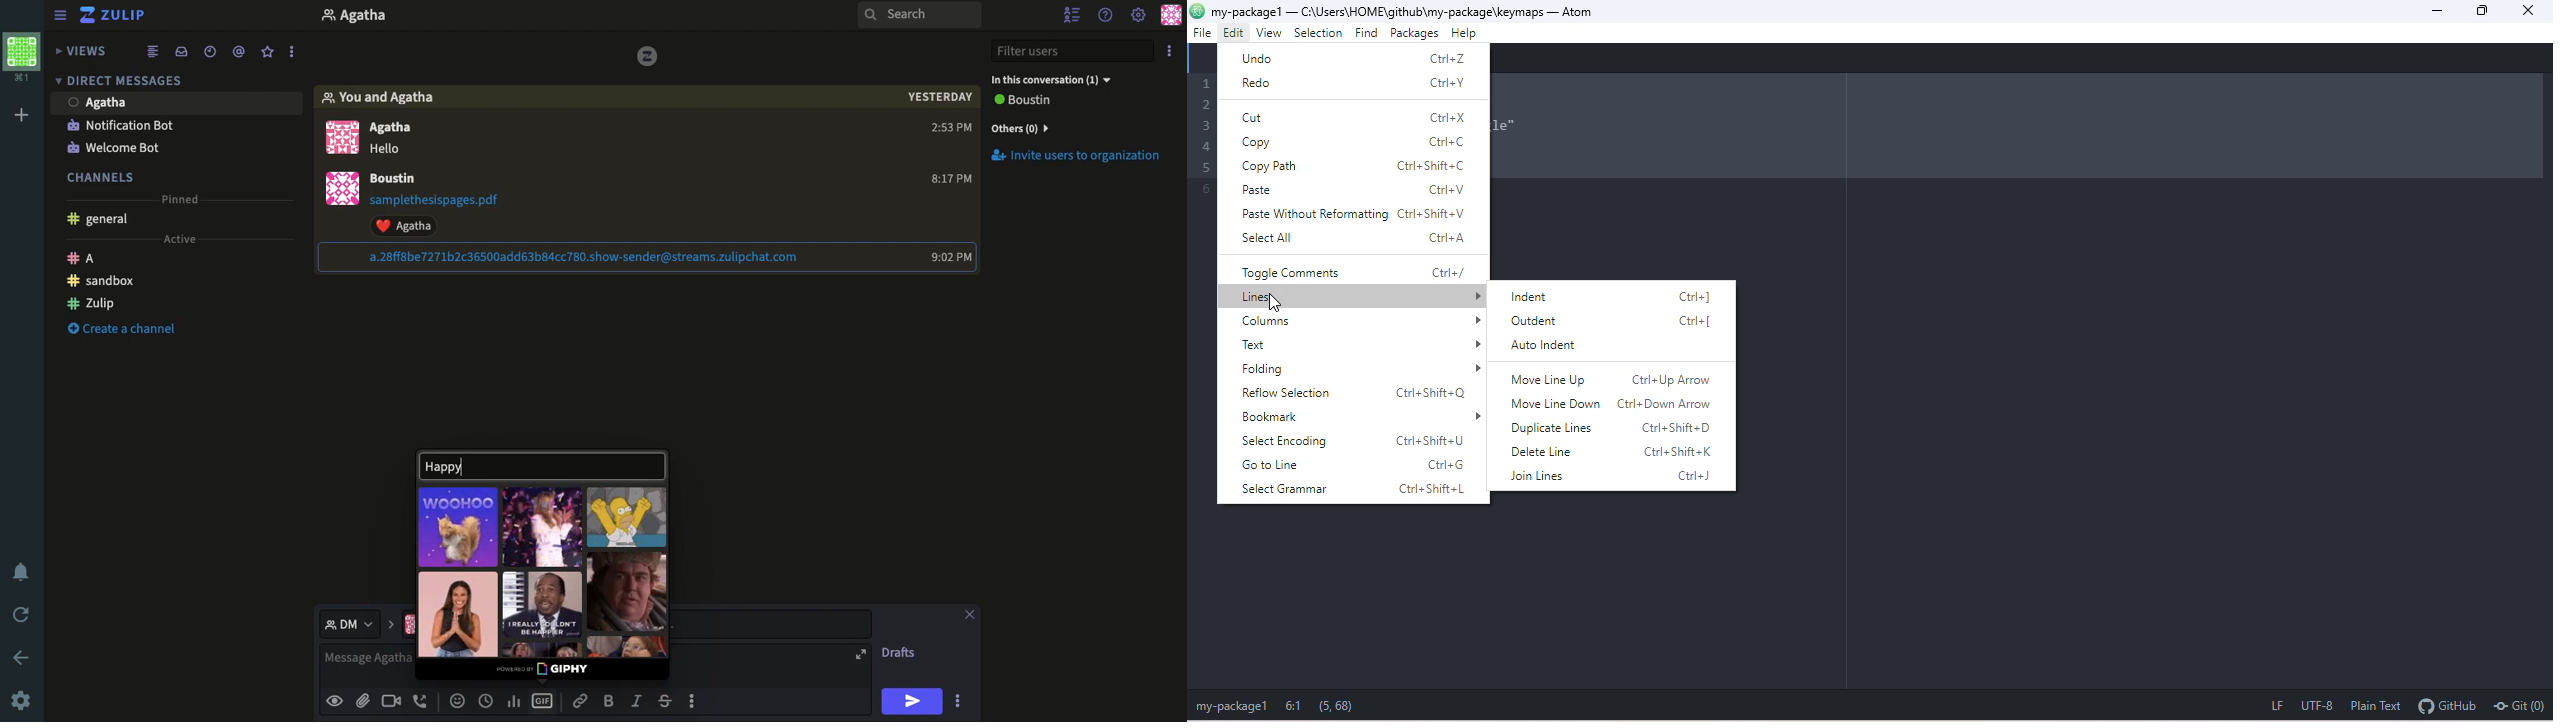 The width and height of the screenshot is (2576, 728). I want to click on User, so click(403, 138).